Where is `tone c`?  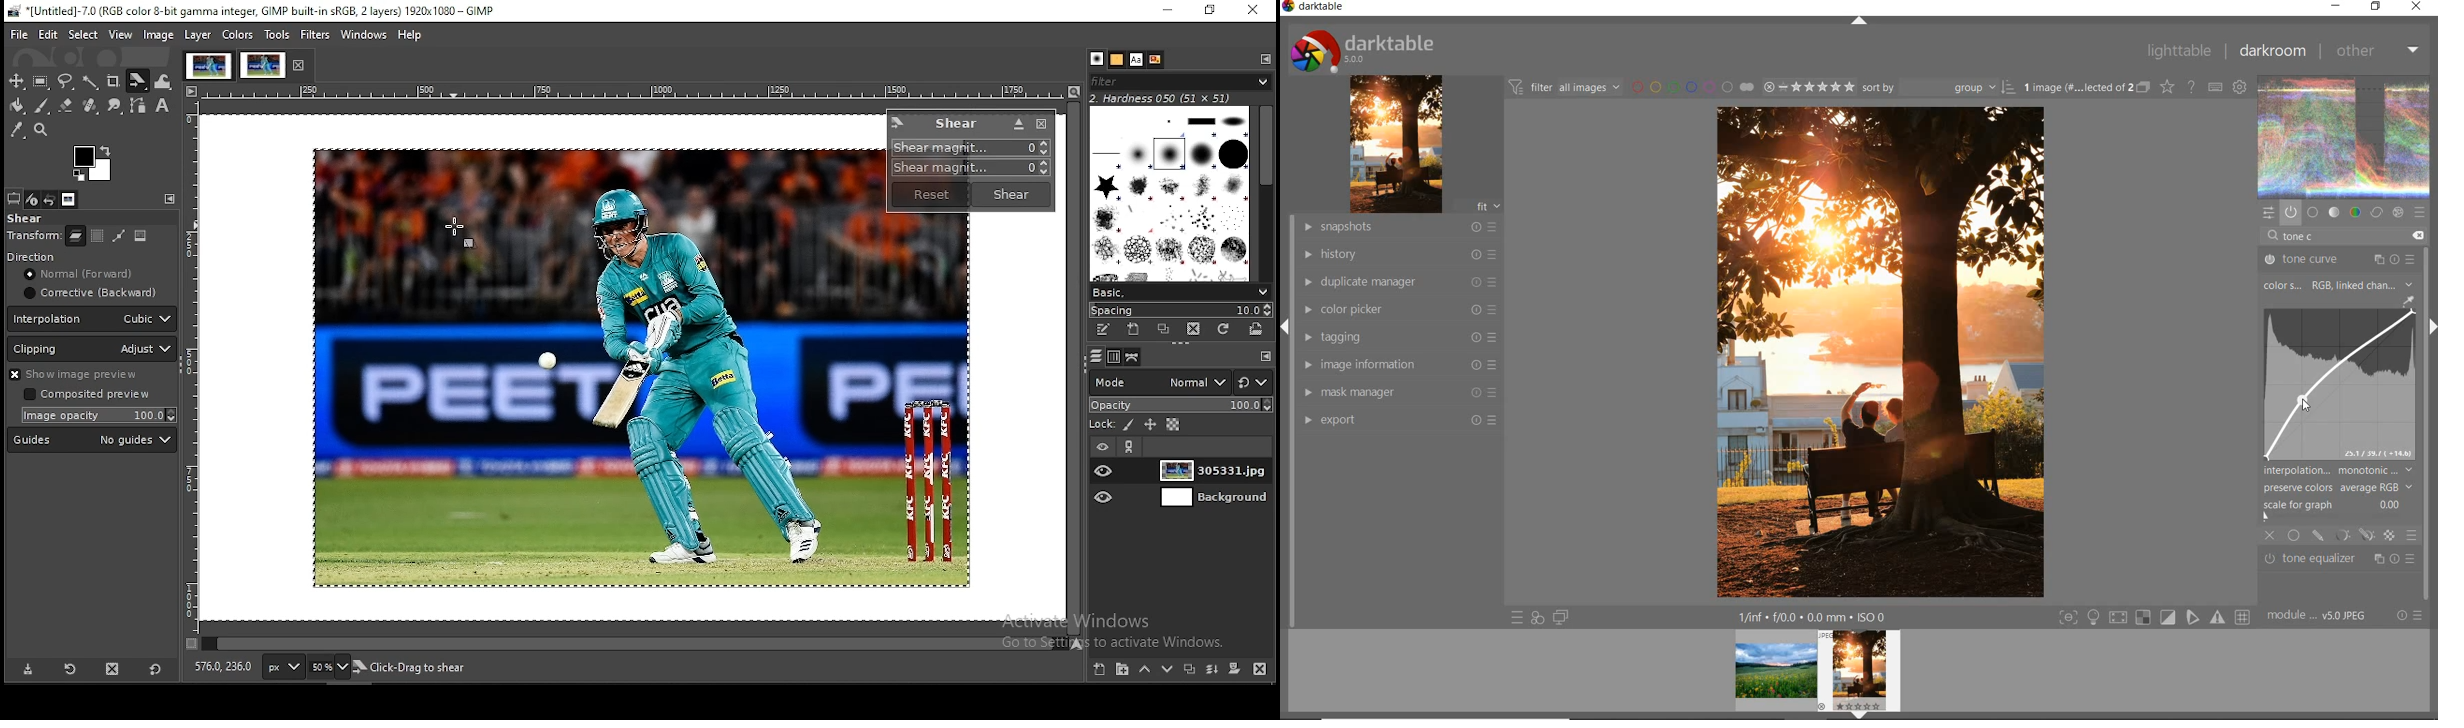
tone c is located at coordinates (2304, 236).